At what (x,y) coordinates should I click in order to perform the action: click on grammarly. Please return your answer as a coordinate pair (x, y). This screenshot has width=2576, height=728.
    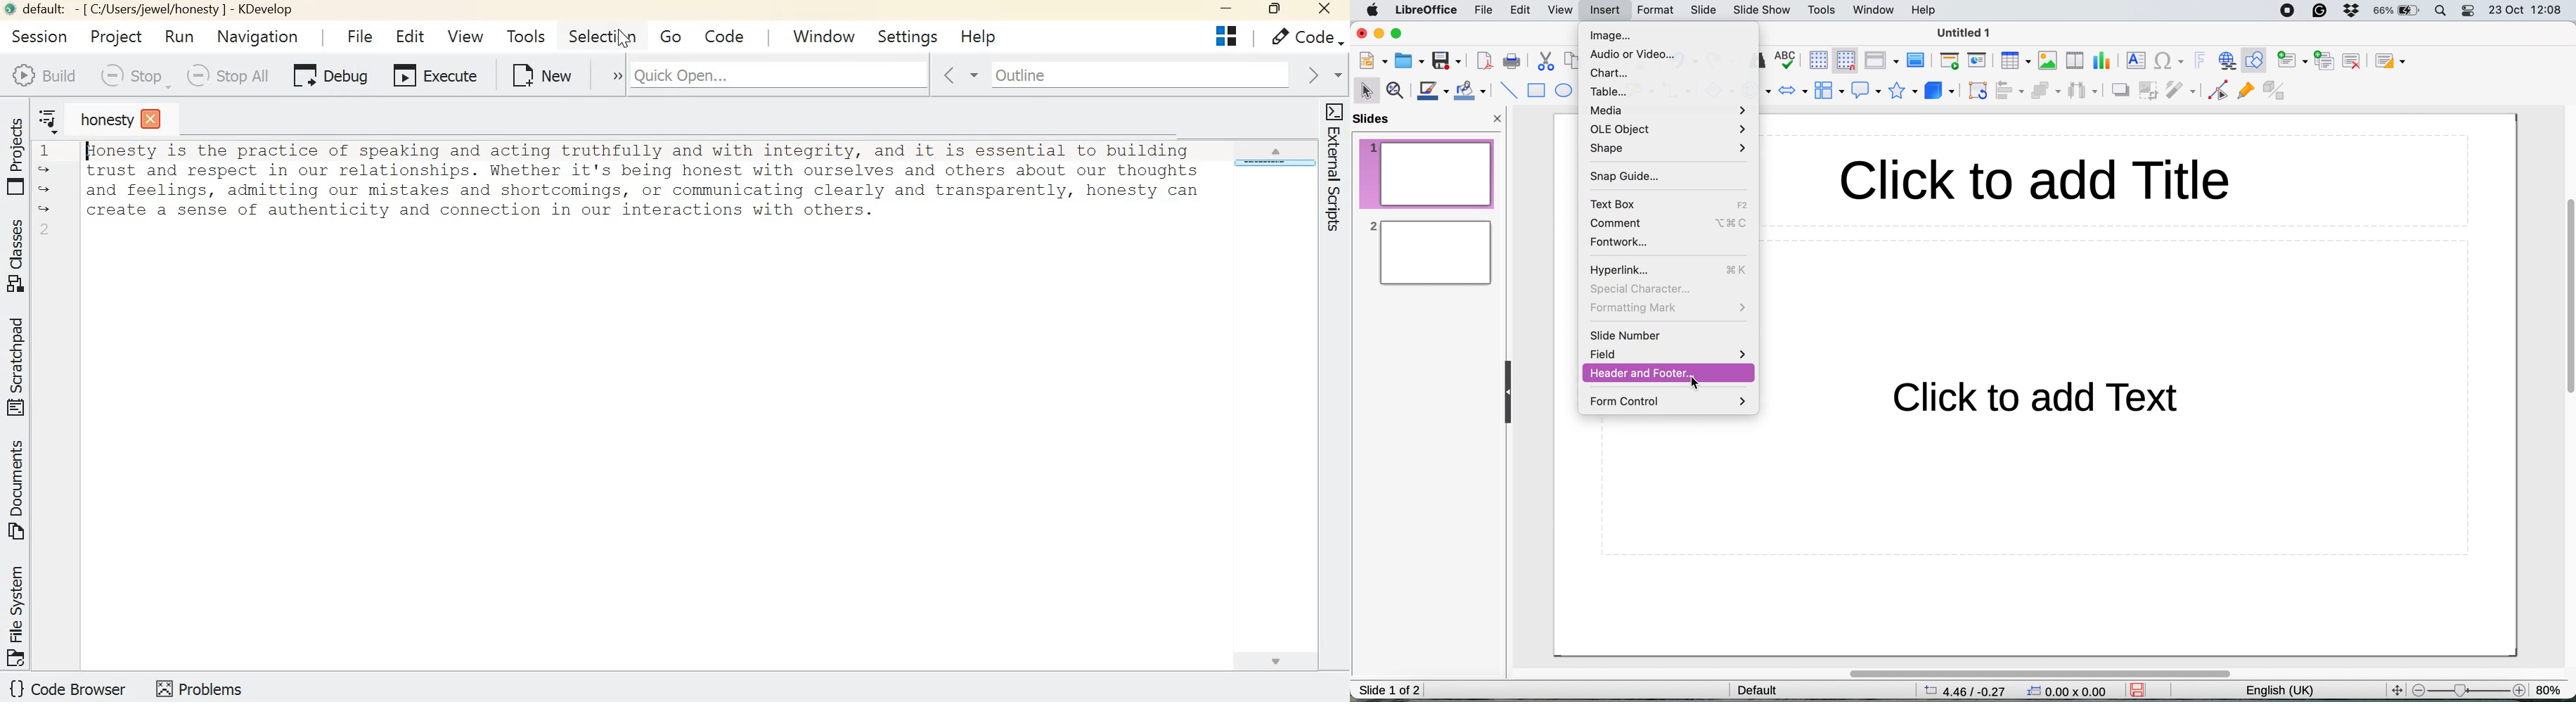
    Looking at the image, I should click on (2322, 12).